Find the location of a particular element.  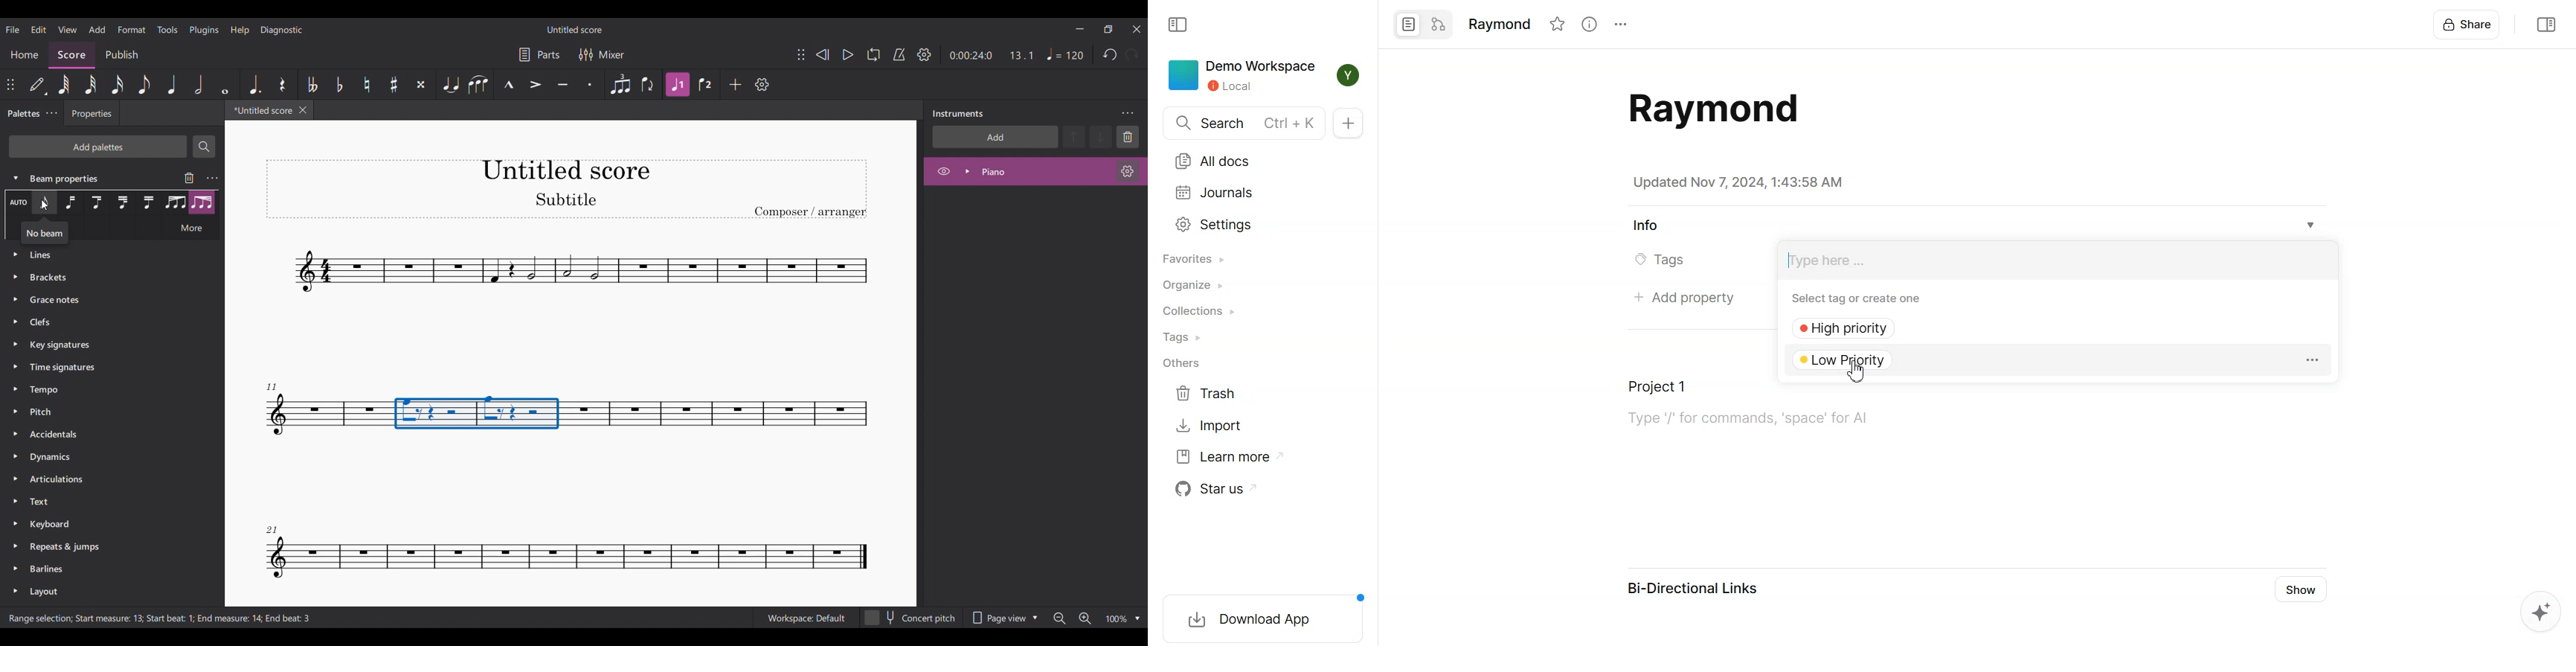

Tenuto is located at coordinates (563, 84).